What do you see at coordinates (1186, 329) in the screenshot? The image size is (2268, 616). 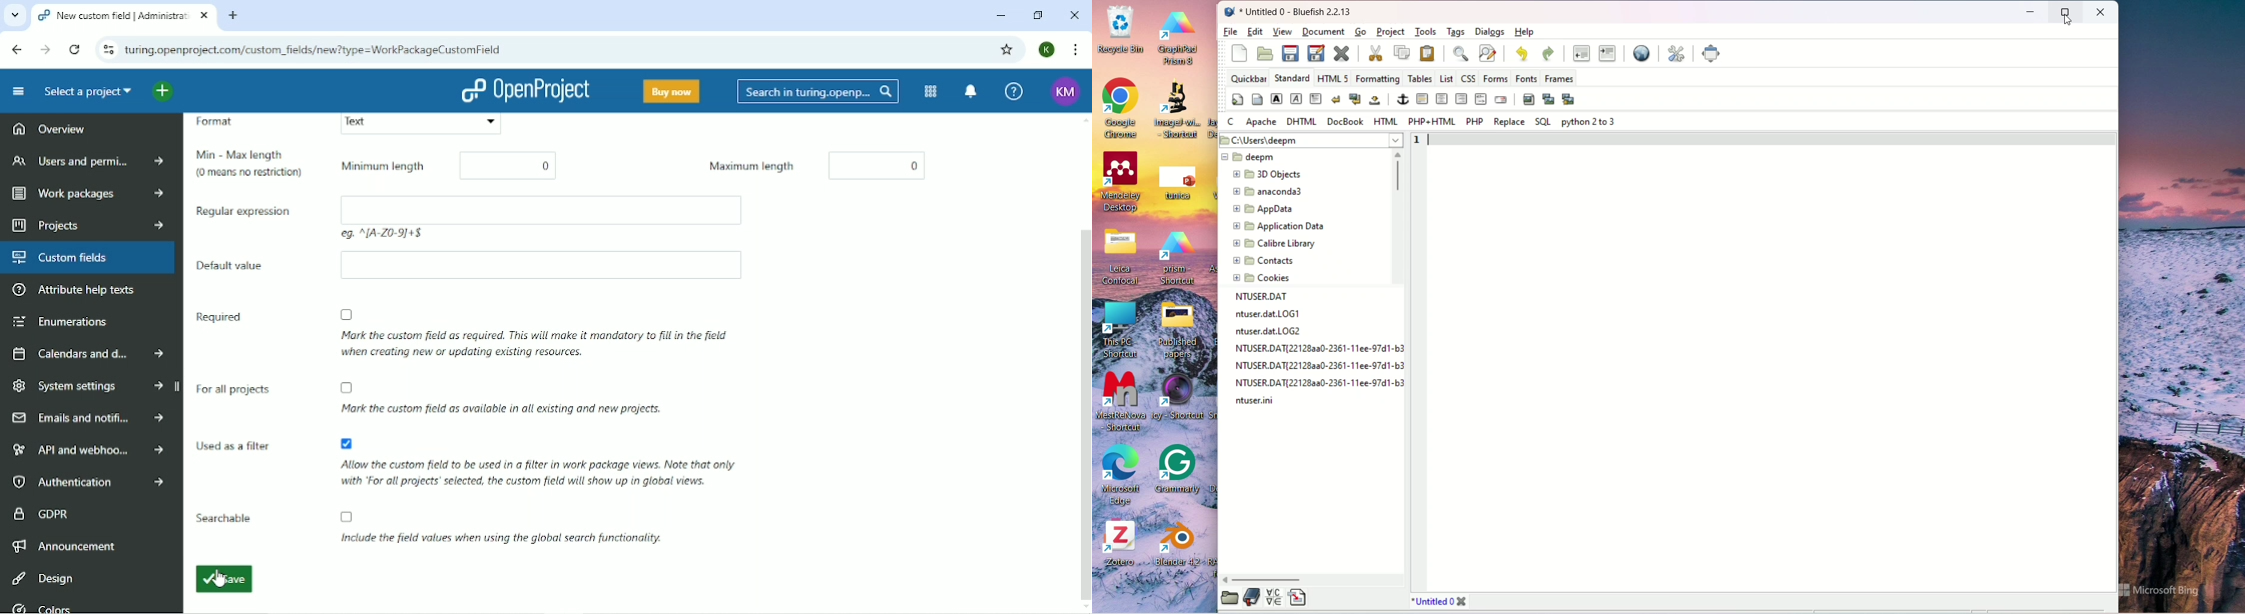 I see `published papers` at bounding box center [1186, 329].